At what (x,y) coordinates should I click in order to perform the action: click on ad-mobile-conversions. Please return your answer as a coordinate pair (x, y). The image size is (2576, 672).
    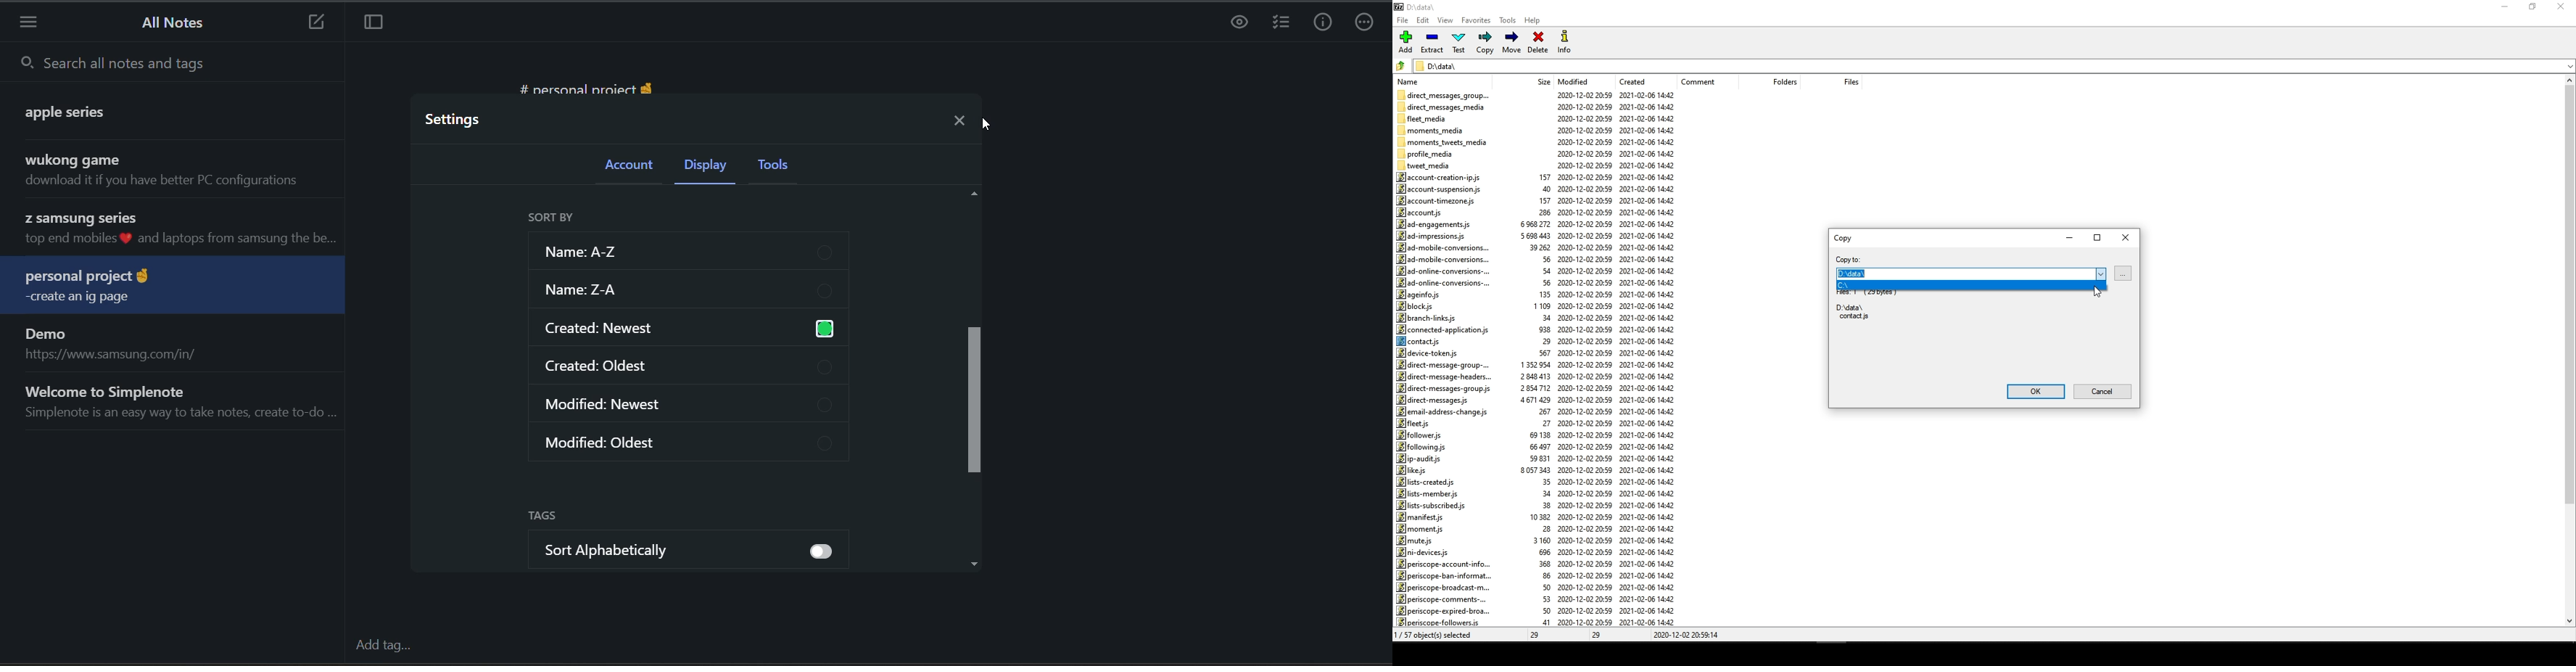
    Looking at the image, I should click on (1447, 258).